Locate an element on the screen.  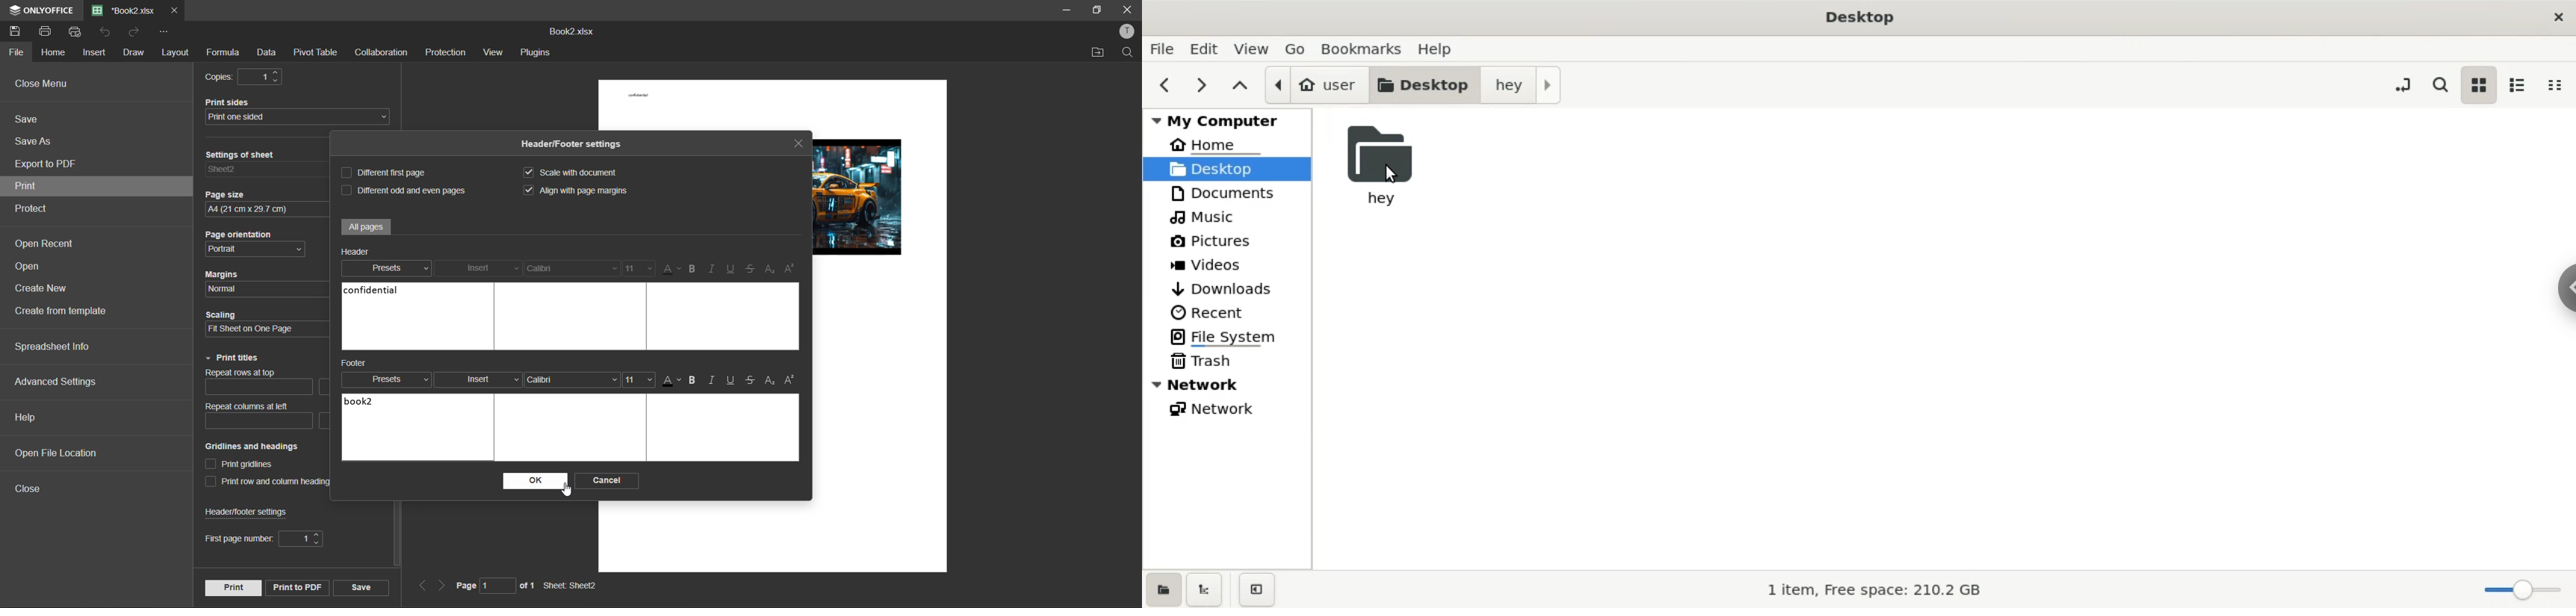
subscript is located at coordinates (772, 381).